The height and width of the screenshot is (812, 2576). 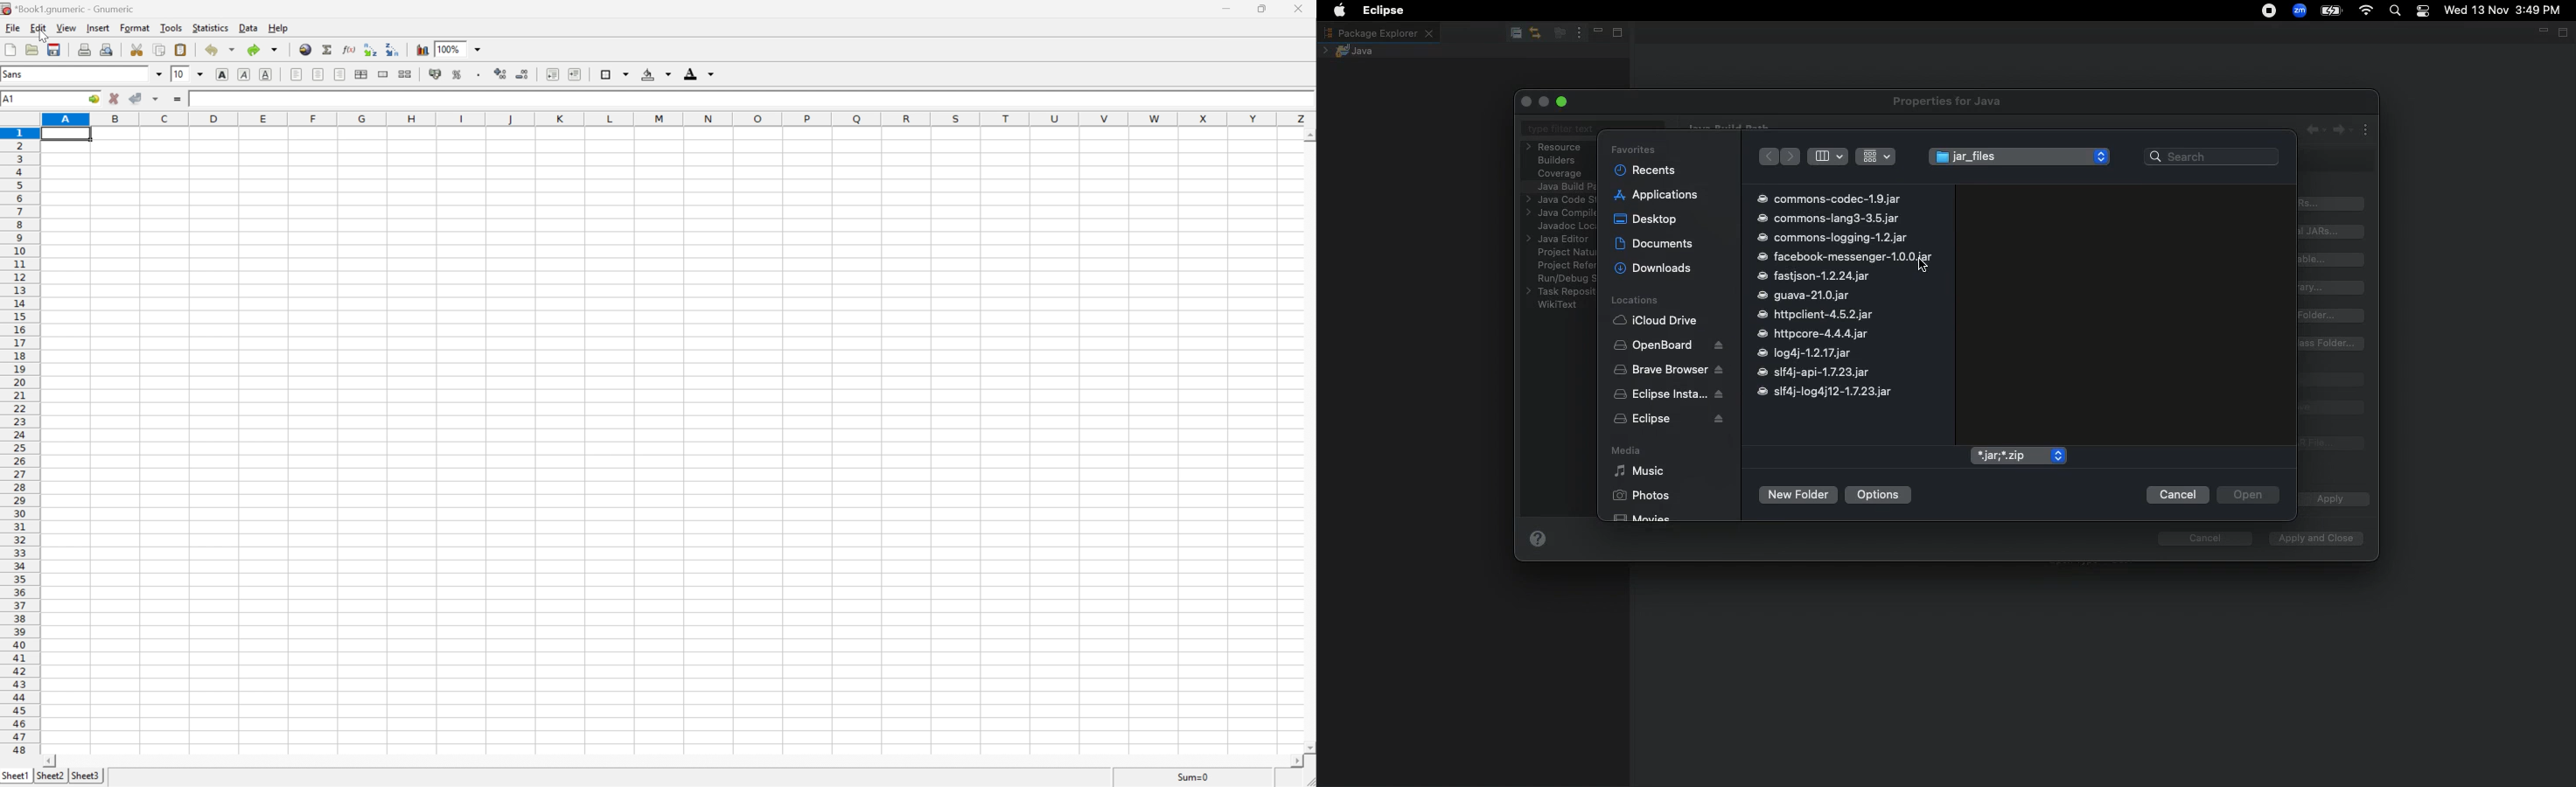 What do you see at coordinates (85, 48) in the screenshot?
I see `print` at bounding box center [85, 48].